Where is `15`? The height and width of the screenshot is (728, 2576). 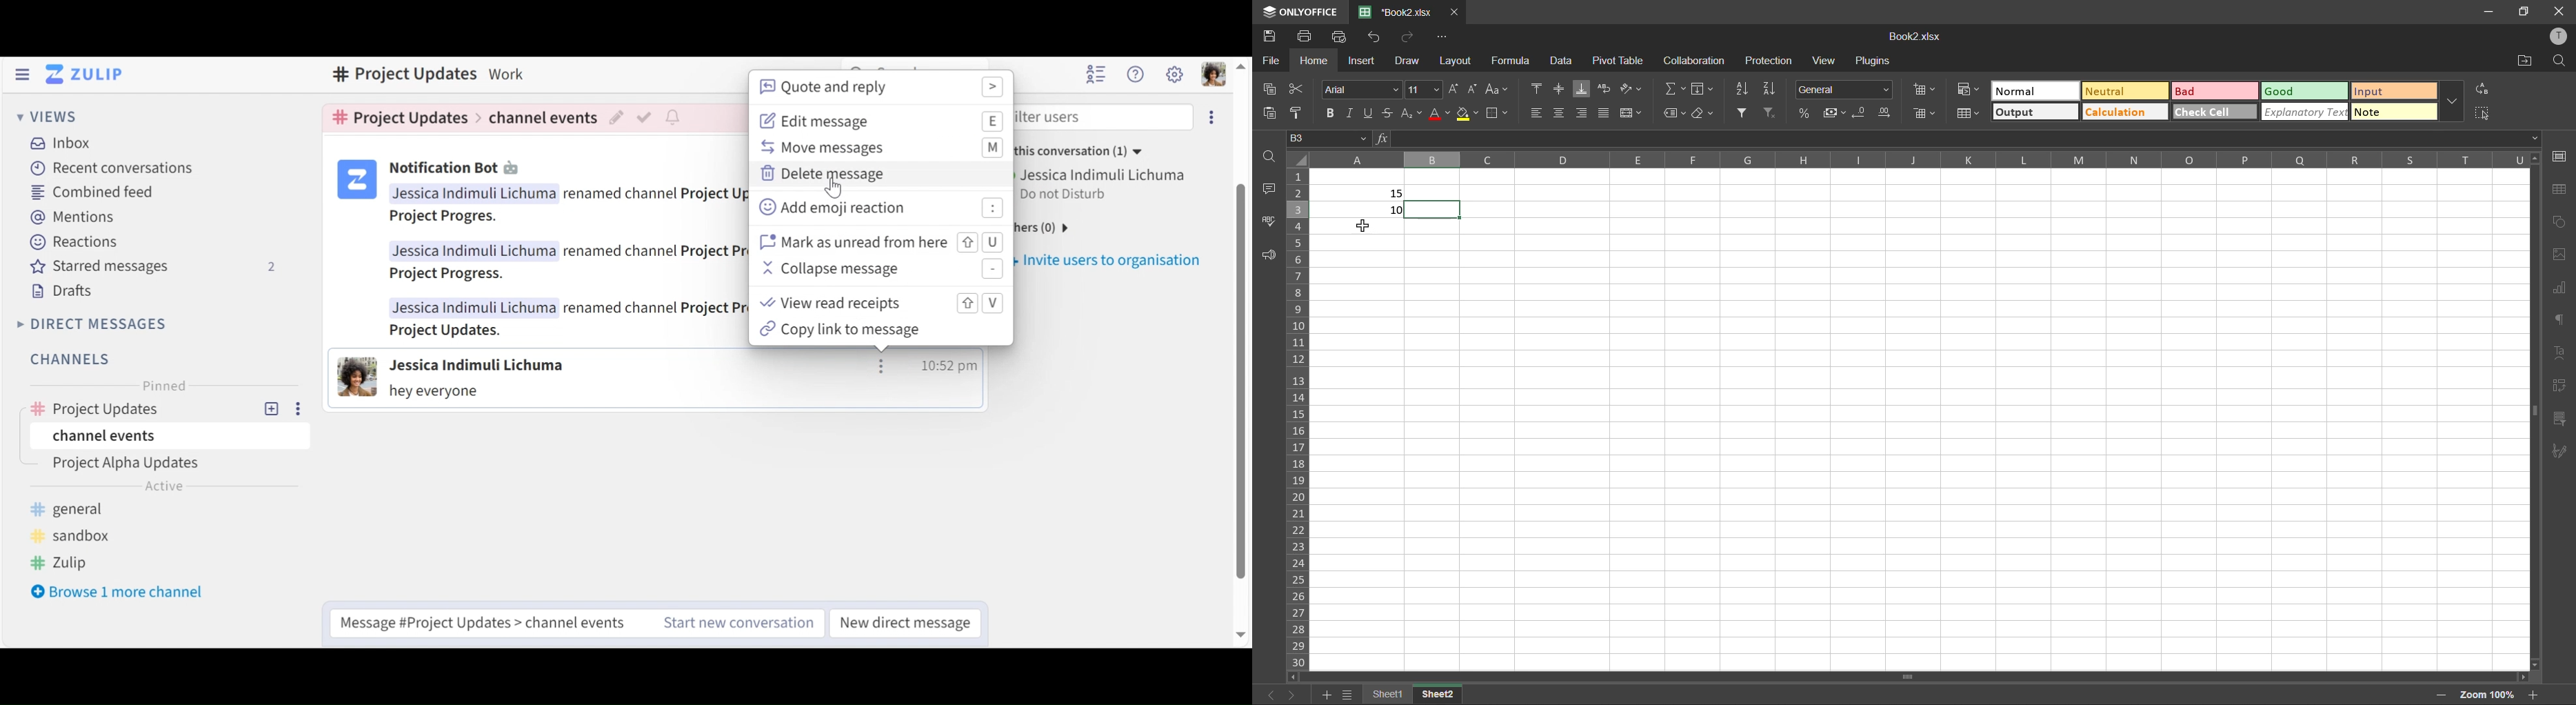
15 is located at coordinates (1396, 193).